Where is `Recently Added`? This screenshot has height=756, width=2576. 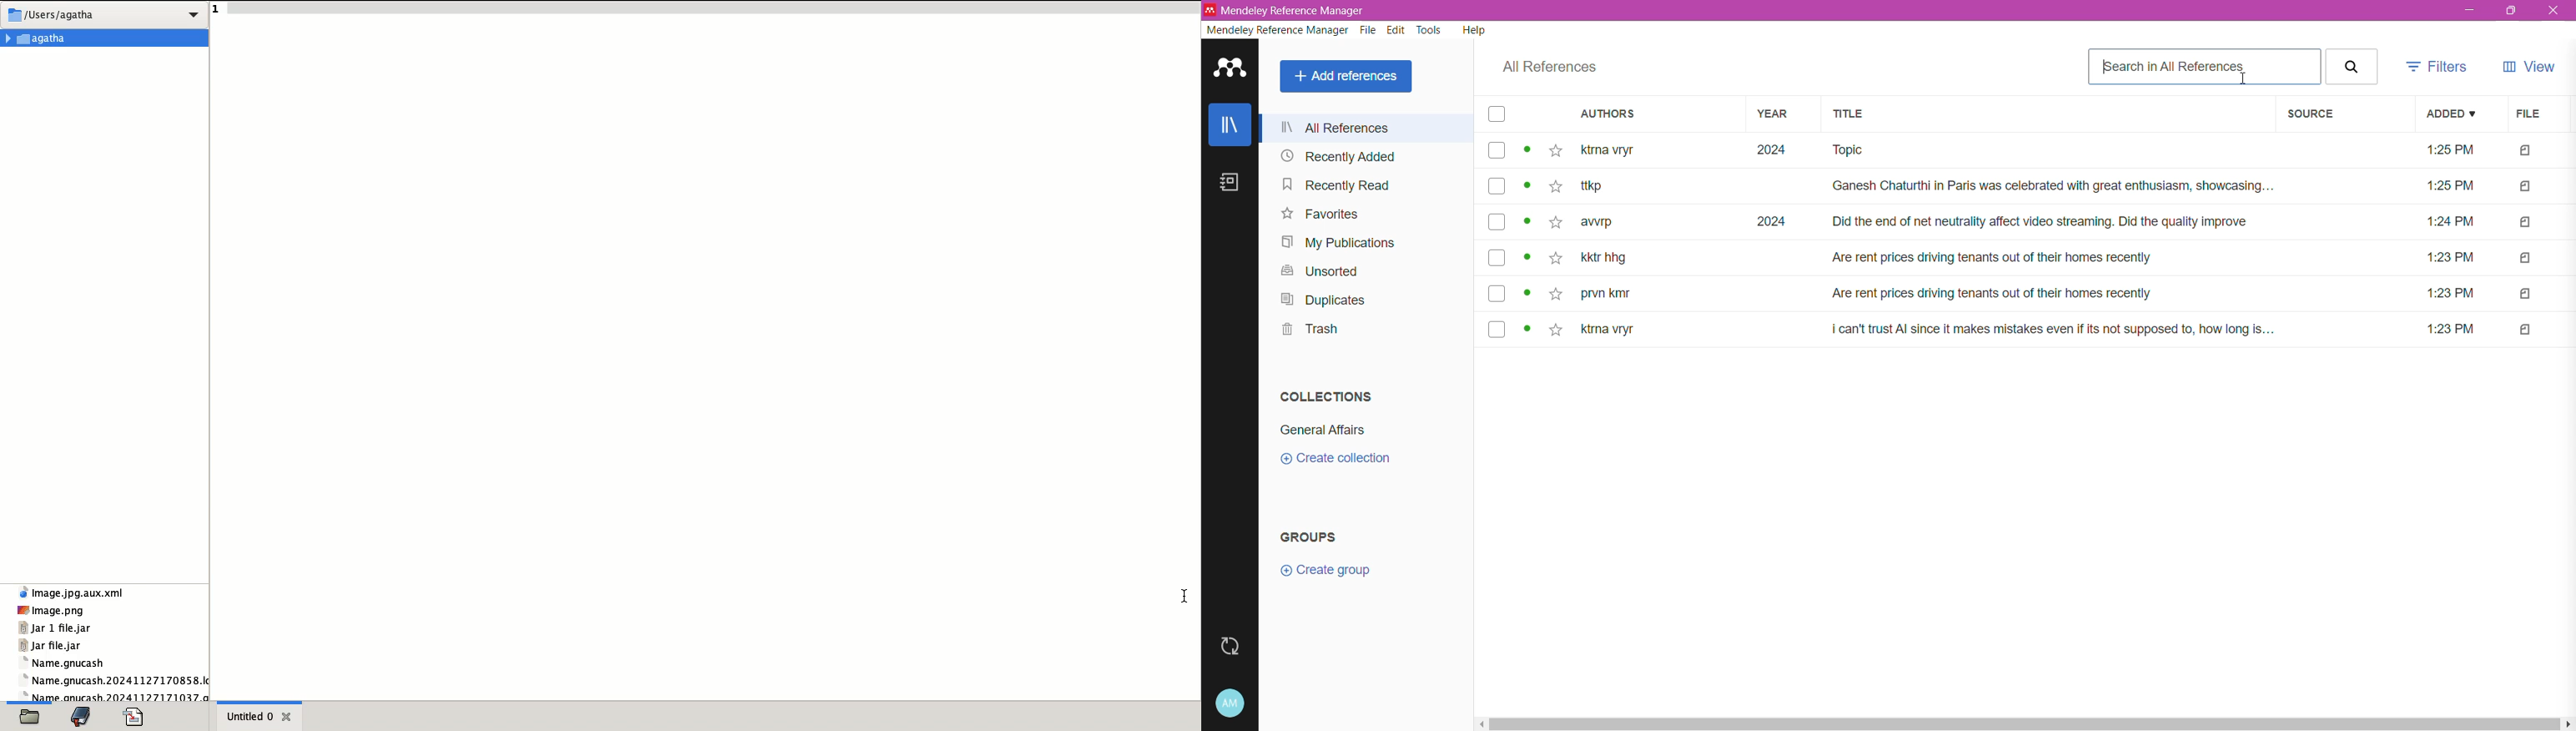 Recently Added is located at coordinates (1339, 157).